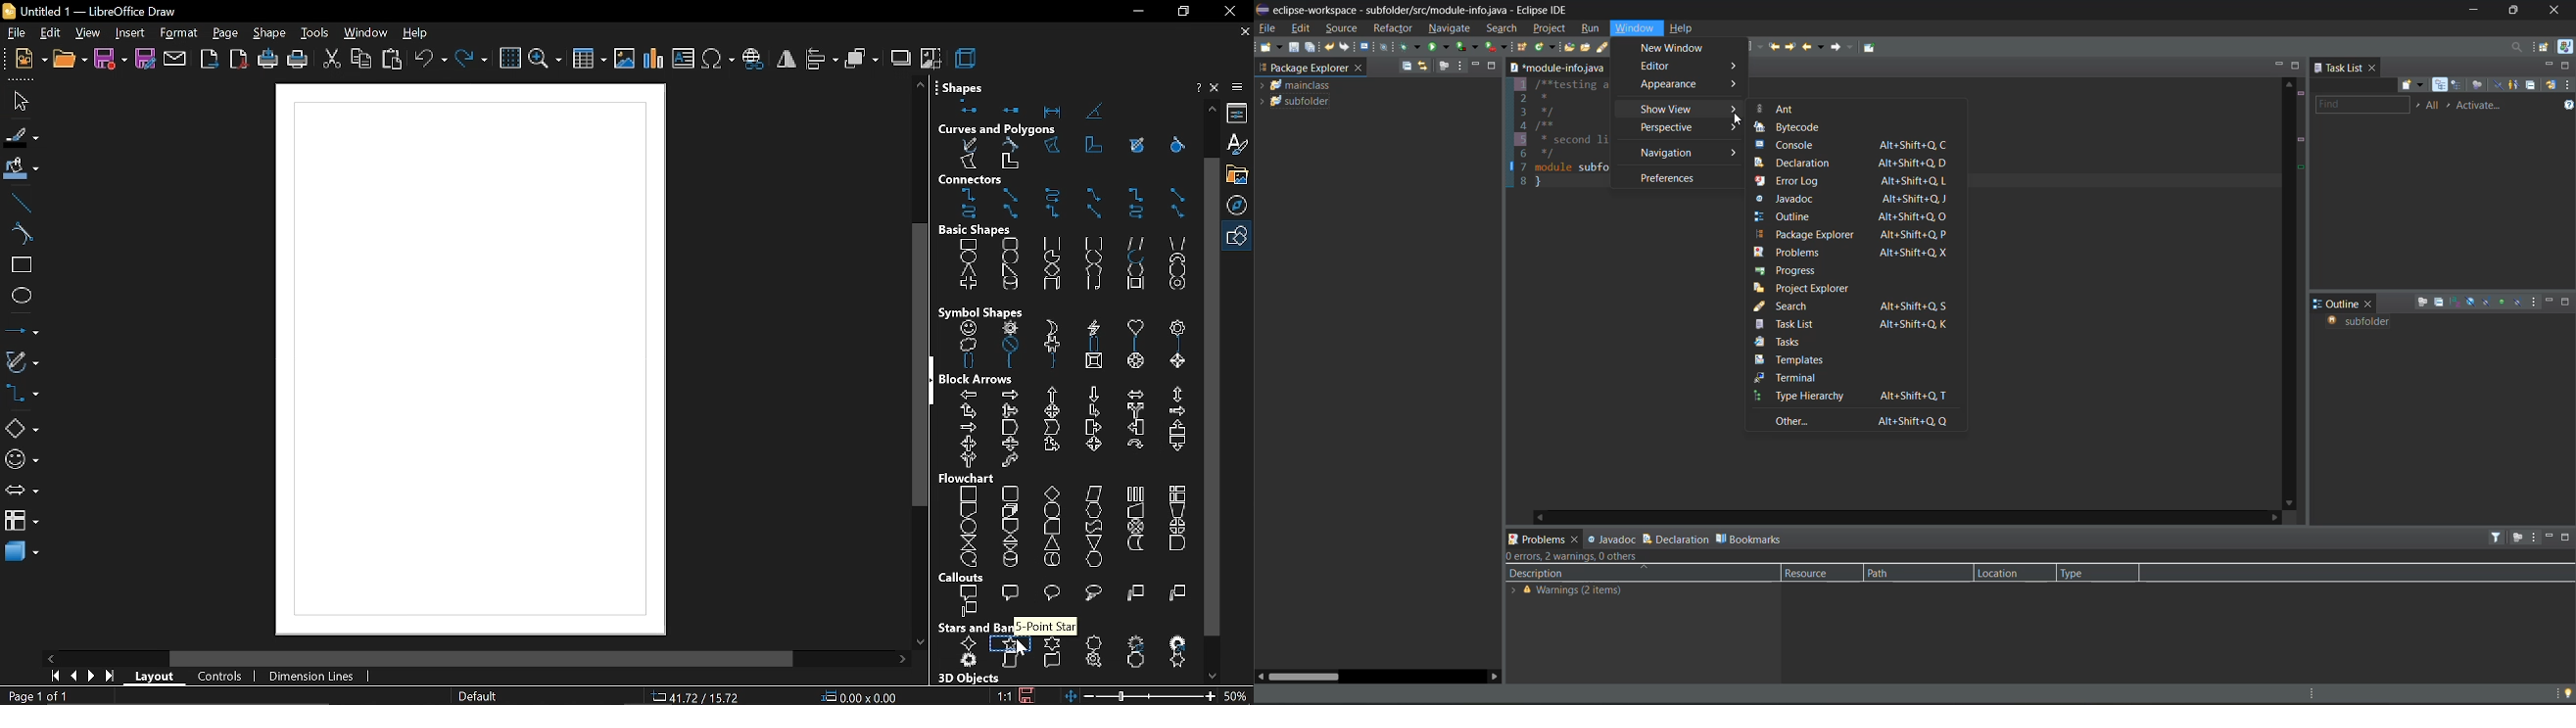 The height and width of the screenshot is (728, 2576). I want to click on position, so click(860, 697).